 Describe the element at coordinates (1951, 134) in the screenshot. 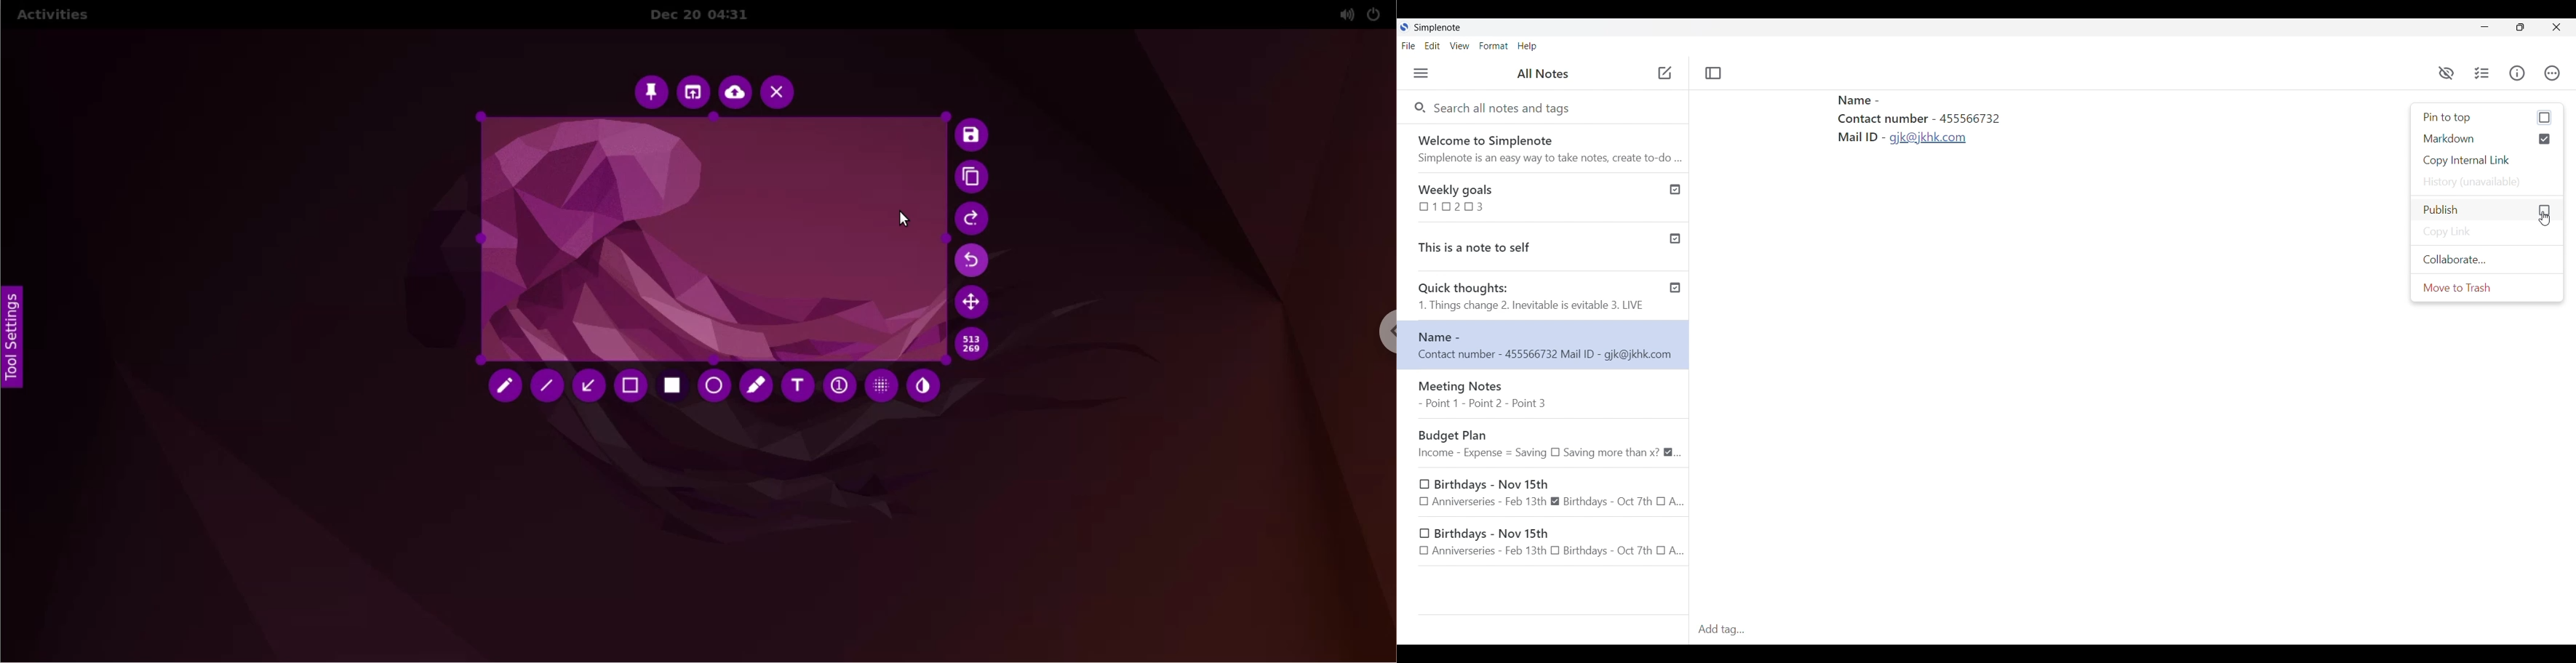

I see `Text pasted in new formatting` at that location.